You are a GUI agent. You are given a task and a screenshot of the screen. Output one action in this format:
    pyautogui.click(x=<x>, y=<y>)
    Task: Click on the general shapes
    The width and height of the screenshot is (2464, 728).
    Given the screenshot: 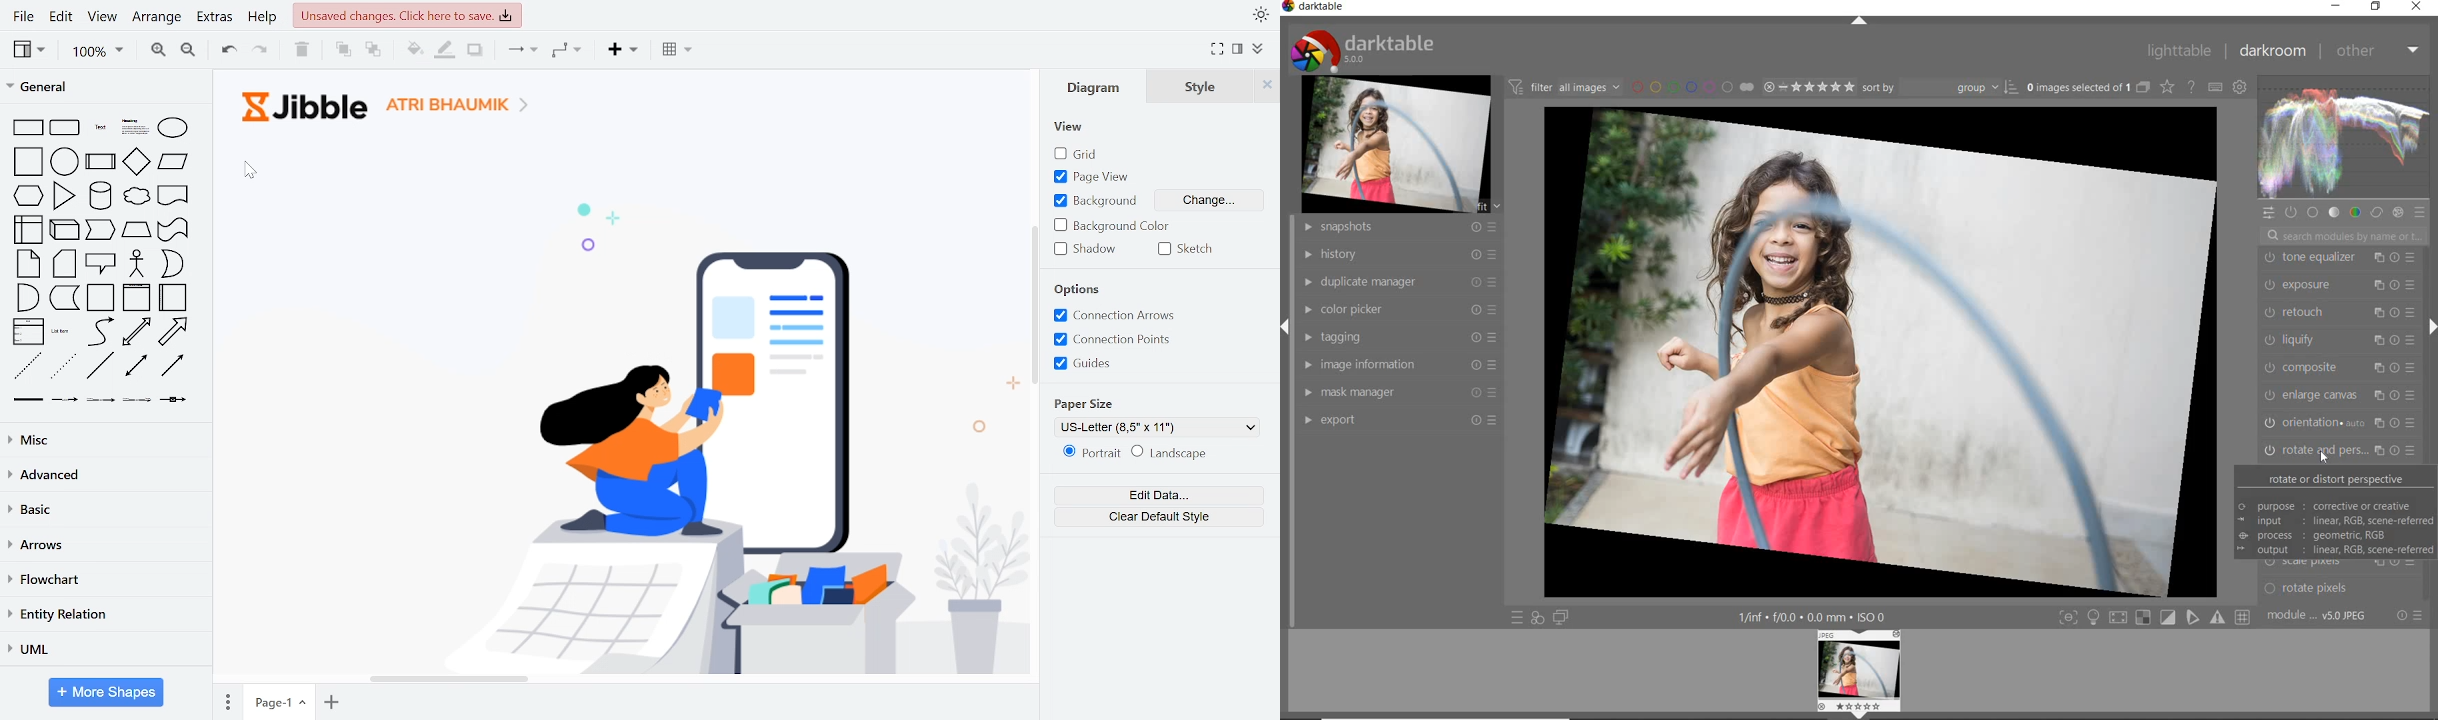 What is the action you would take?
    pyautogui.click(x=28, y=262)
    